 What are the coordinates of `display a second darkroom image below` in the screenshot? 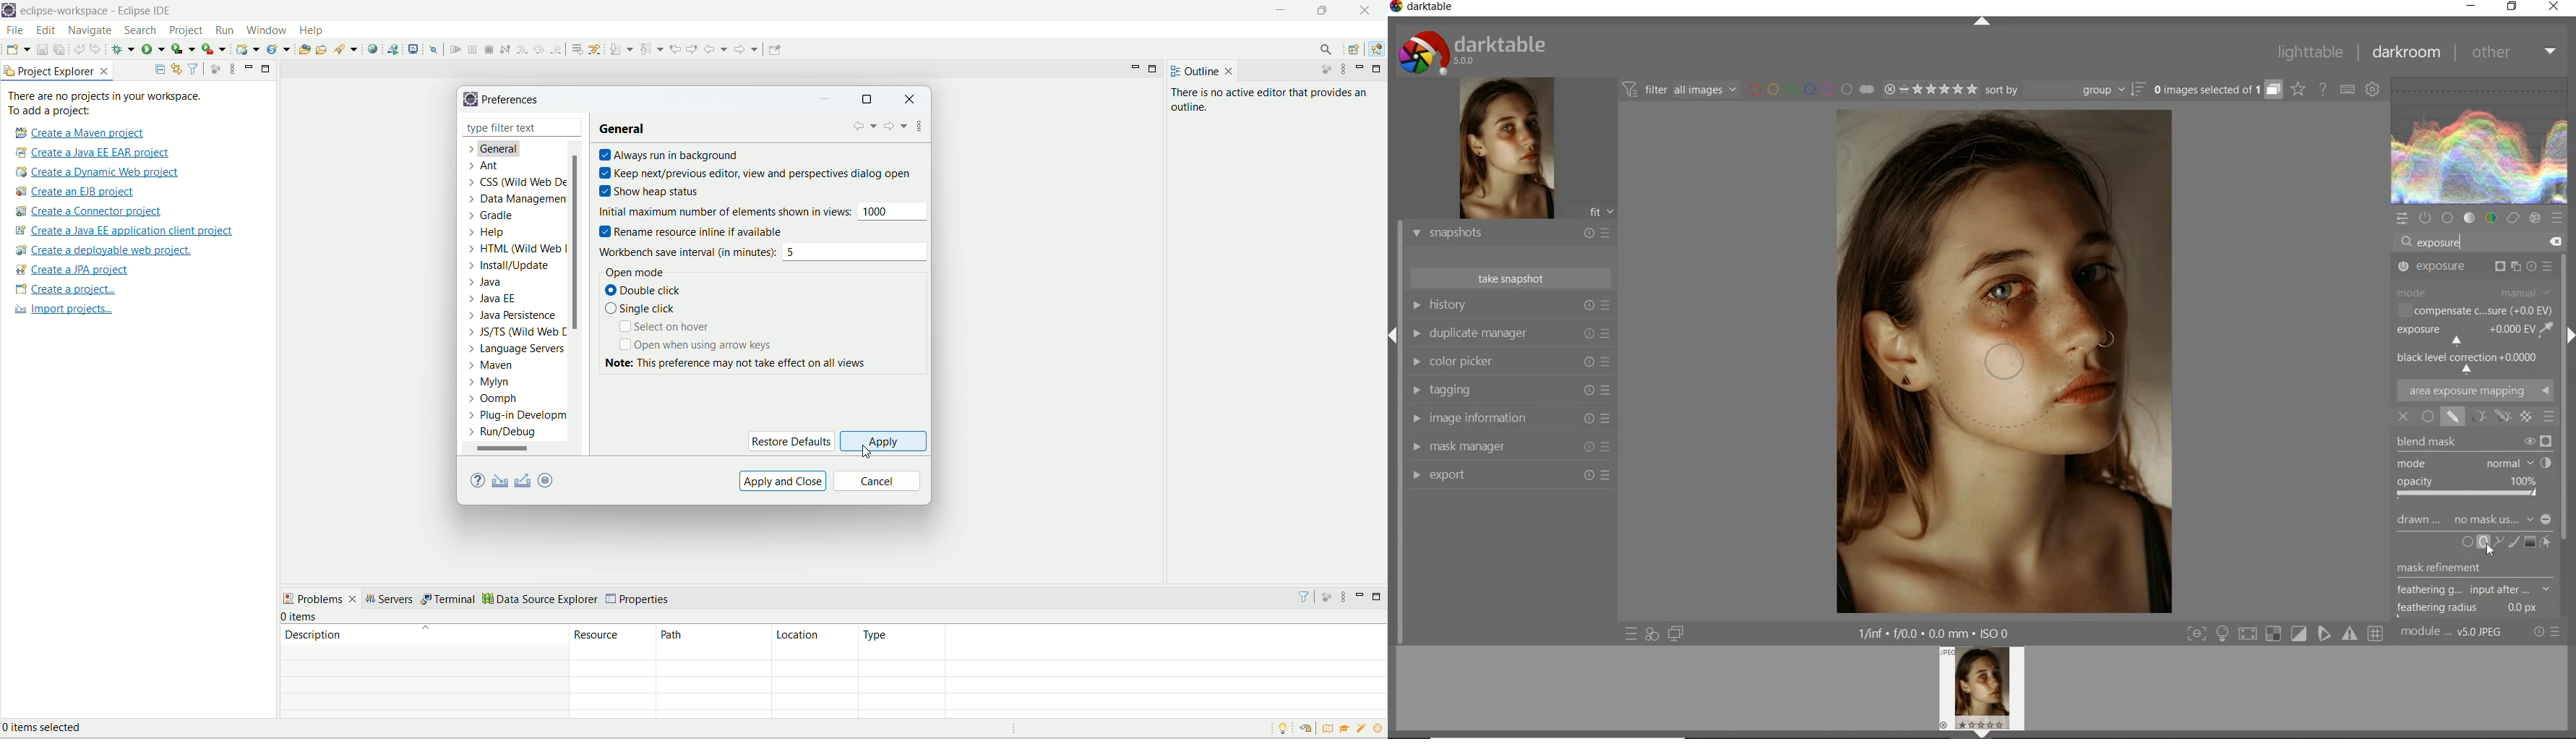 It's located at (1673, 632).